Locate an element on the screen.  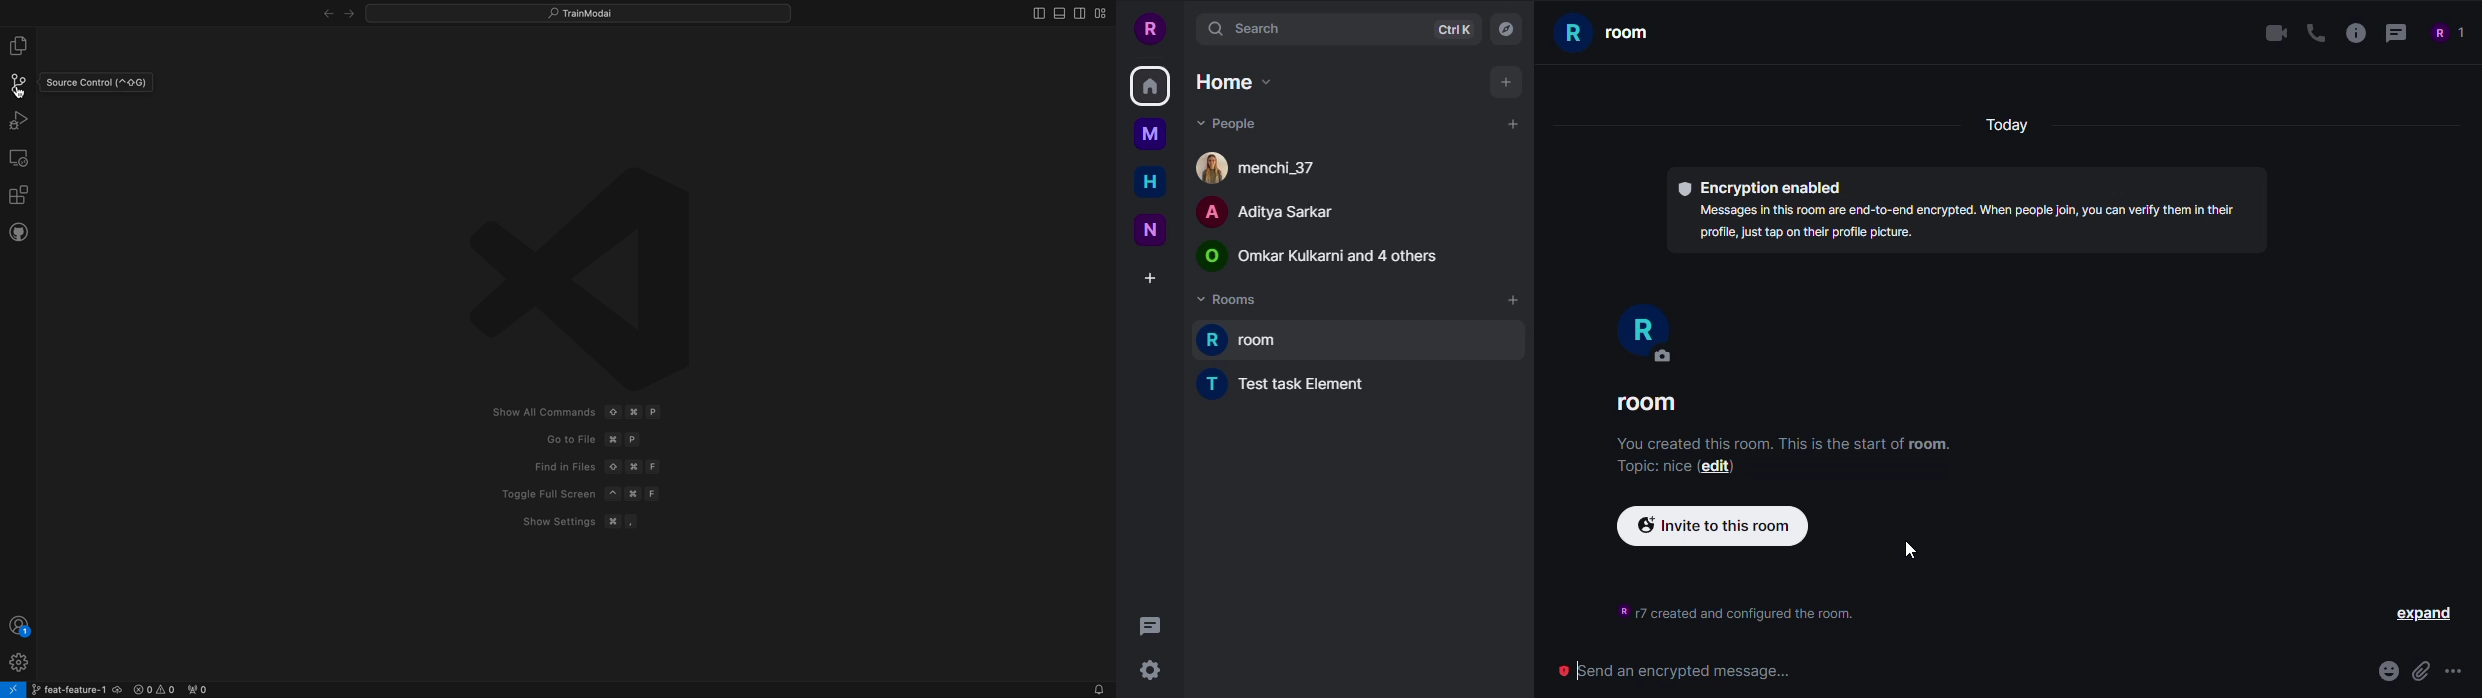
info is located at coordinates (1733, 609).